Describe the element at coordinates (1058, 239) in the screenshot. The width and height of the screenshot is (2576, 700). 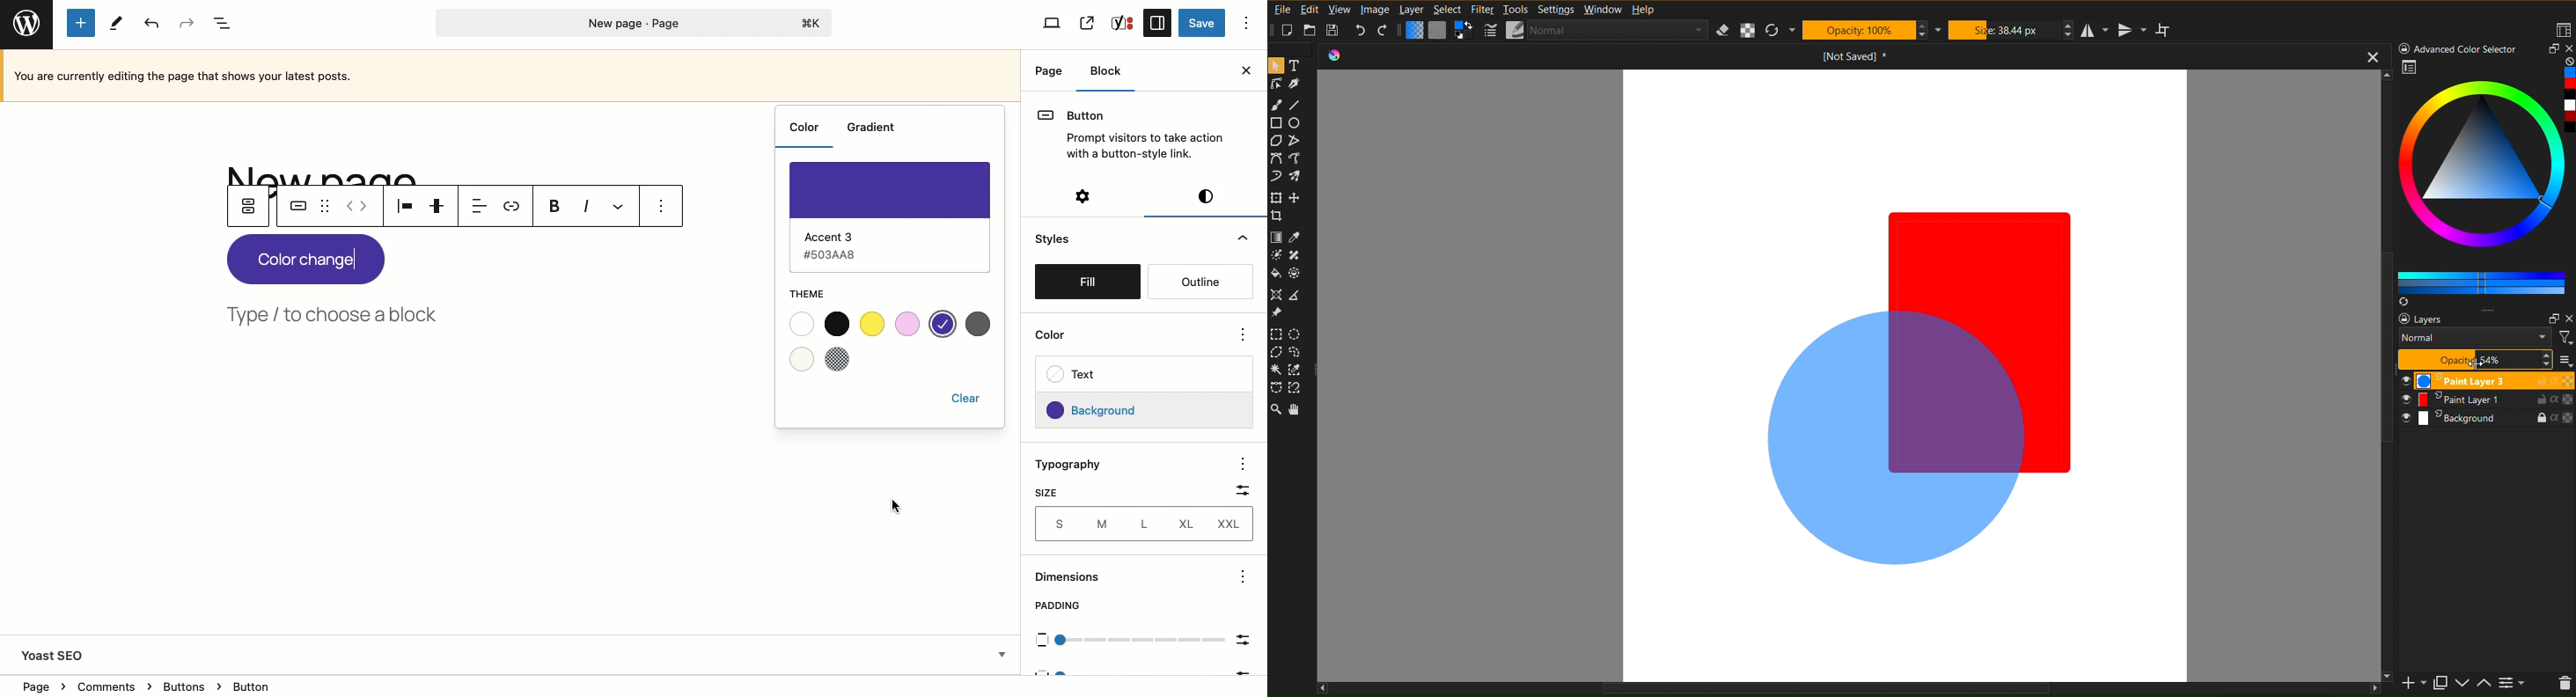
I see `Styles` at that location.